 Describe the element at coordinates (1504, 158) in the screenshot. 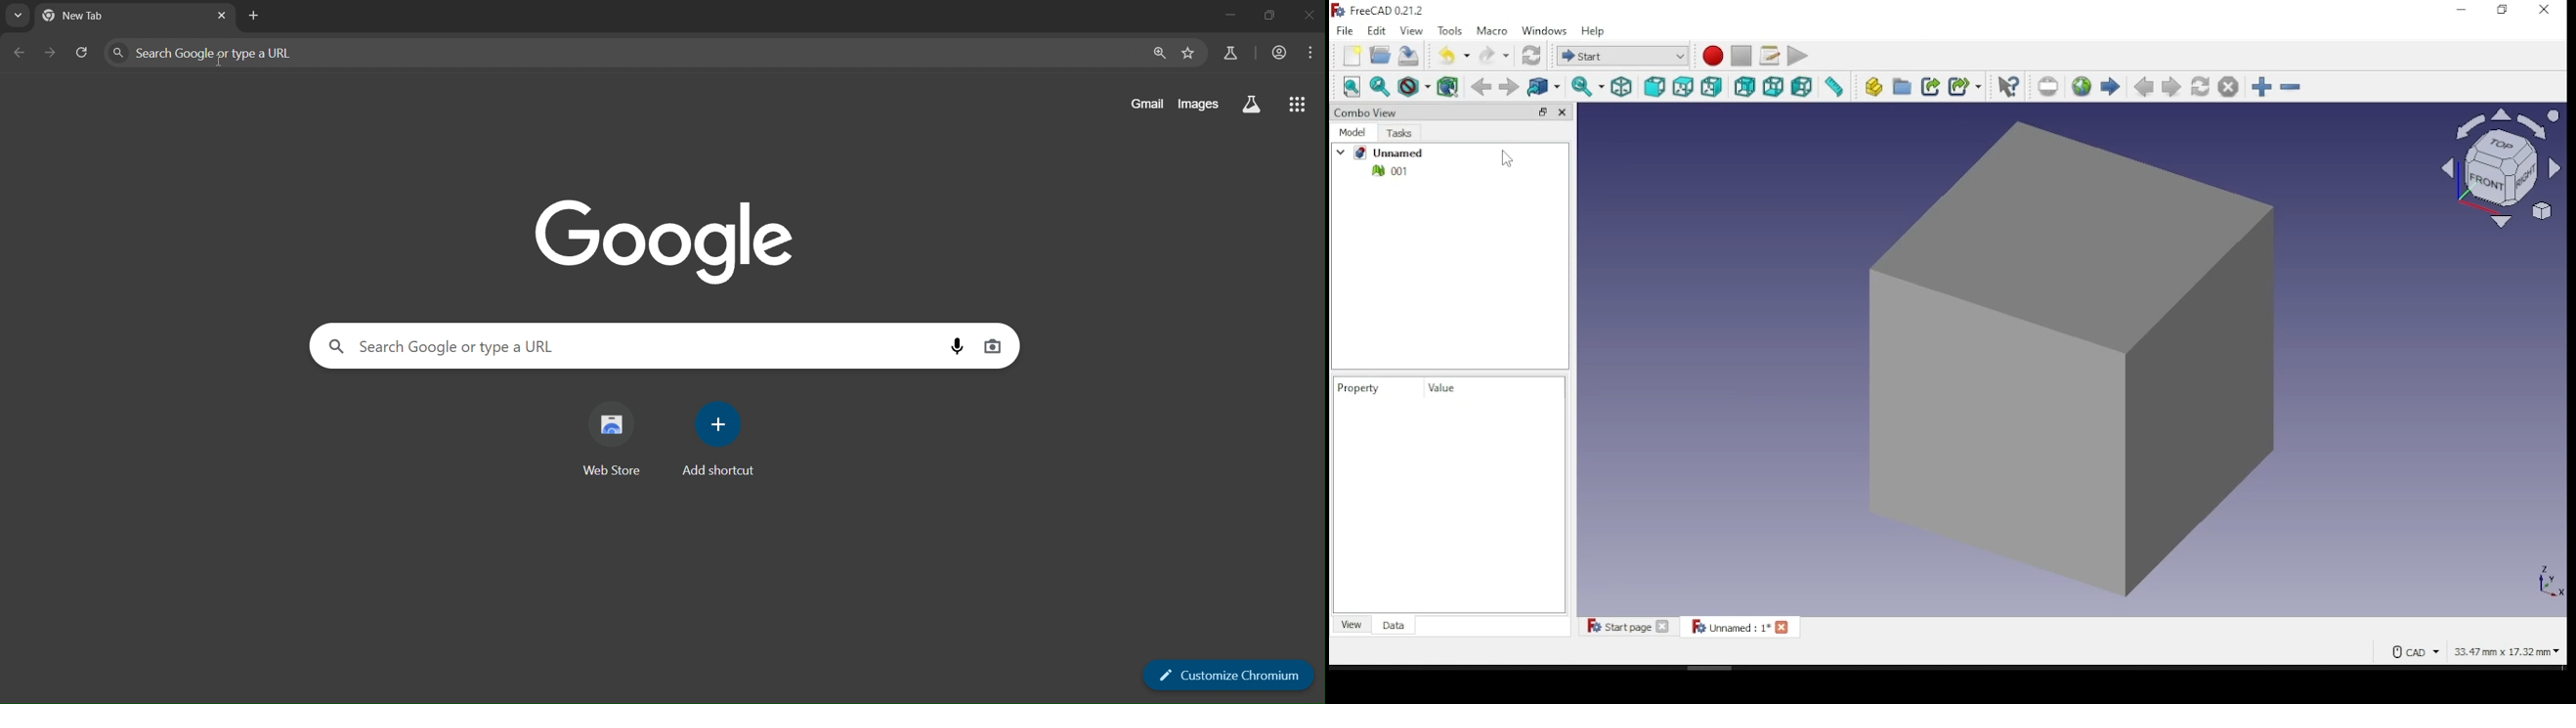

I see `mouse pointer` at that location.